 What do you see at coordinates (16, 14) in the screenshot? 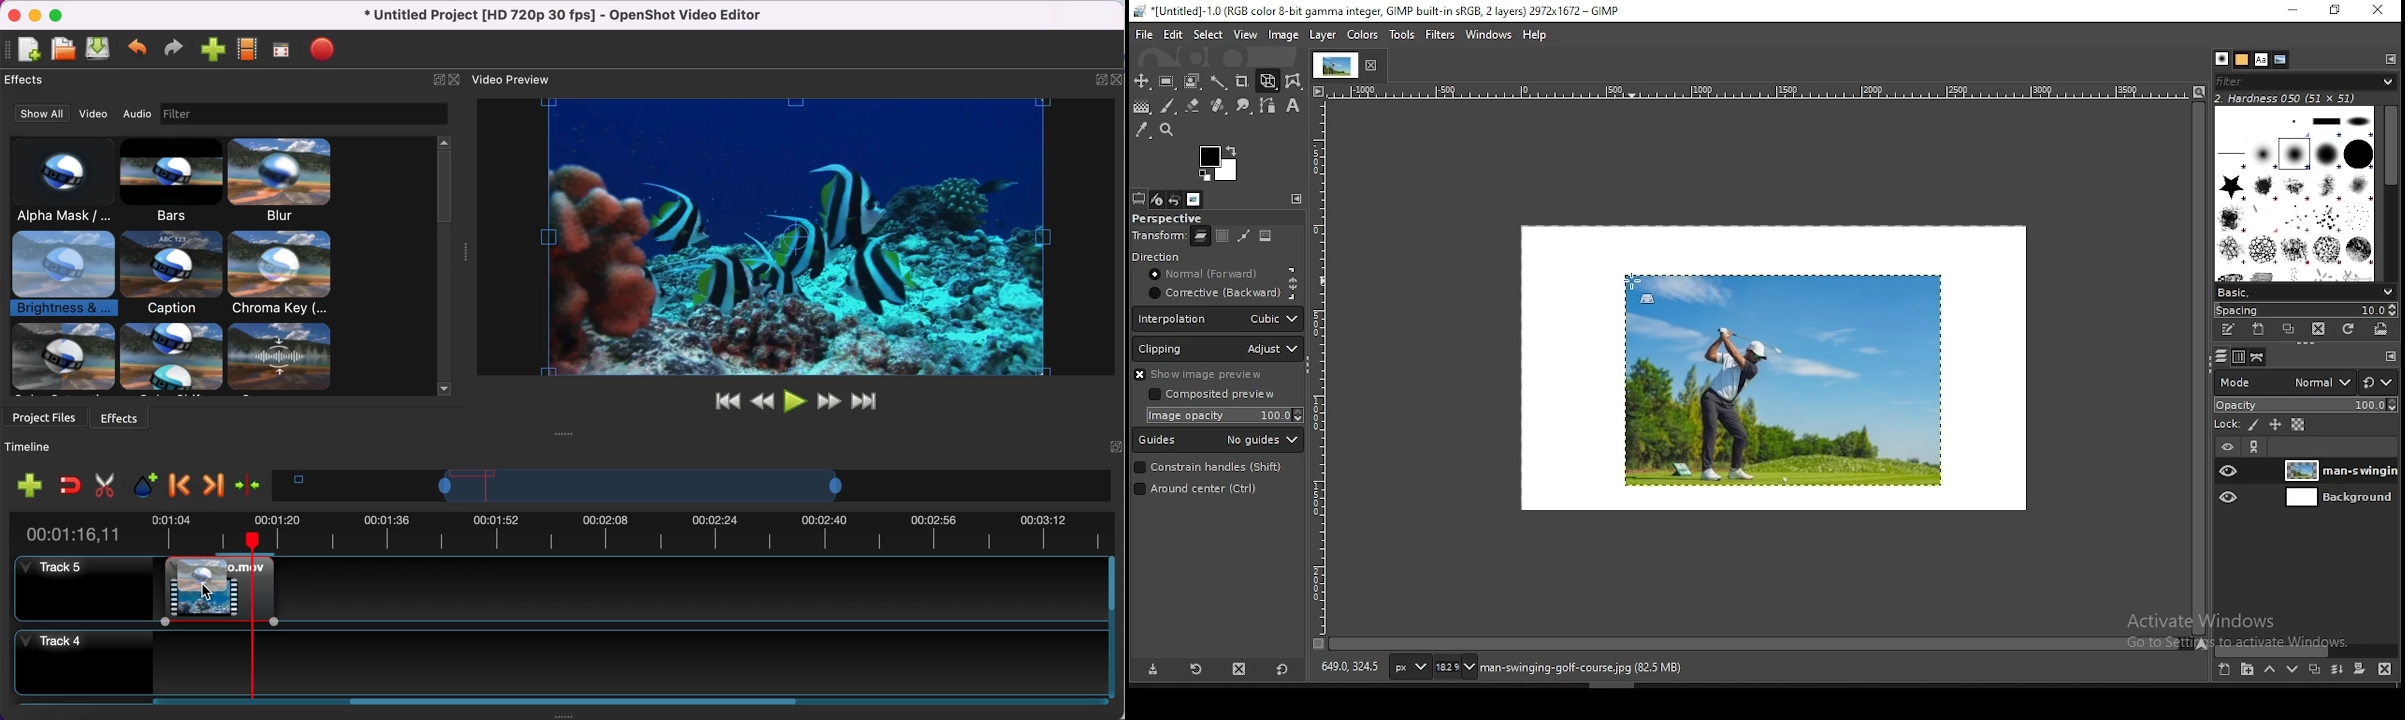
I see `close` at bounding box center [16, 14].